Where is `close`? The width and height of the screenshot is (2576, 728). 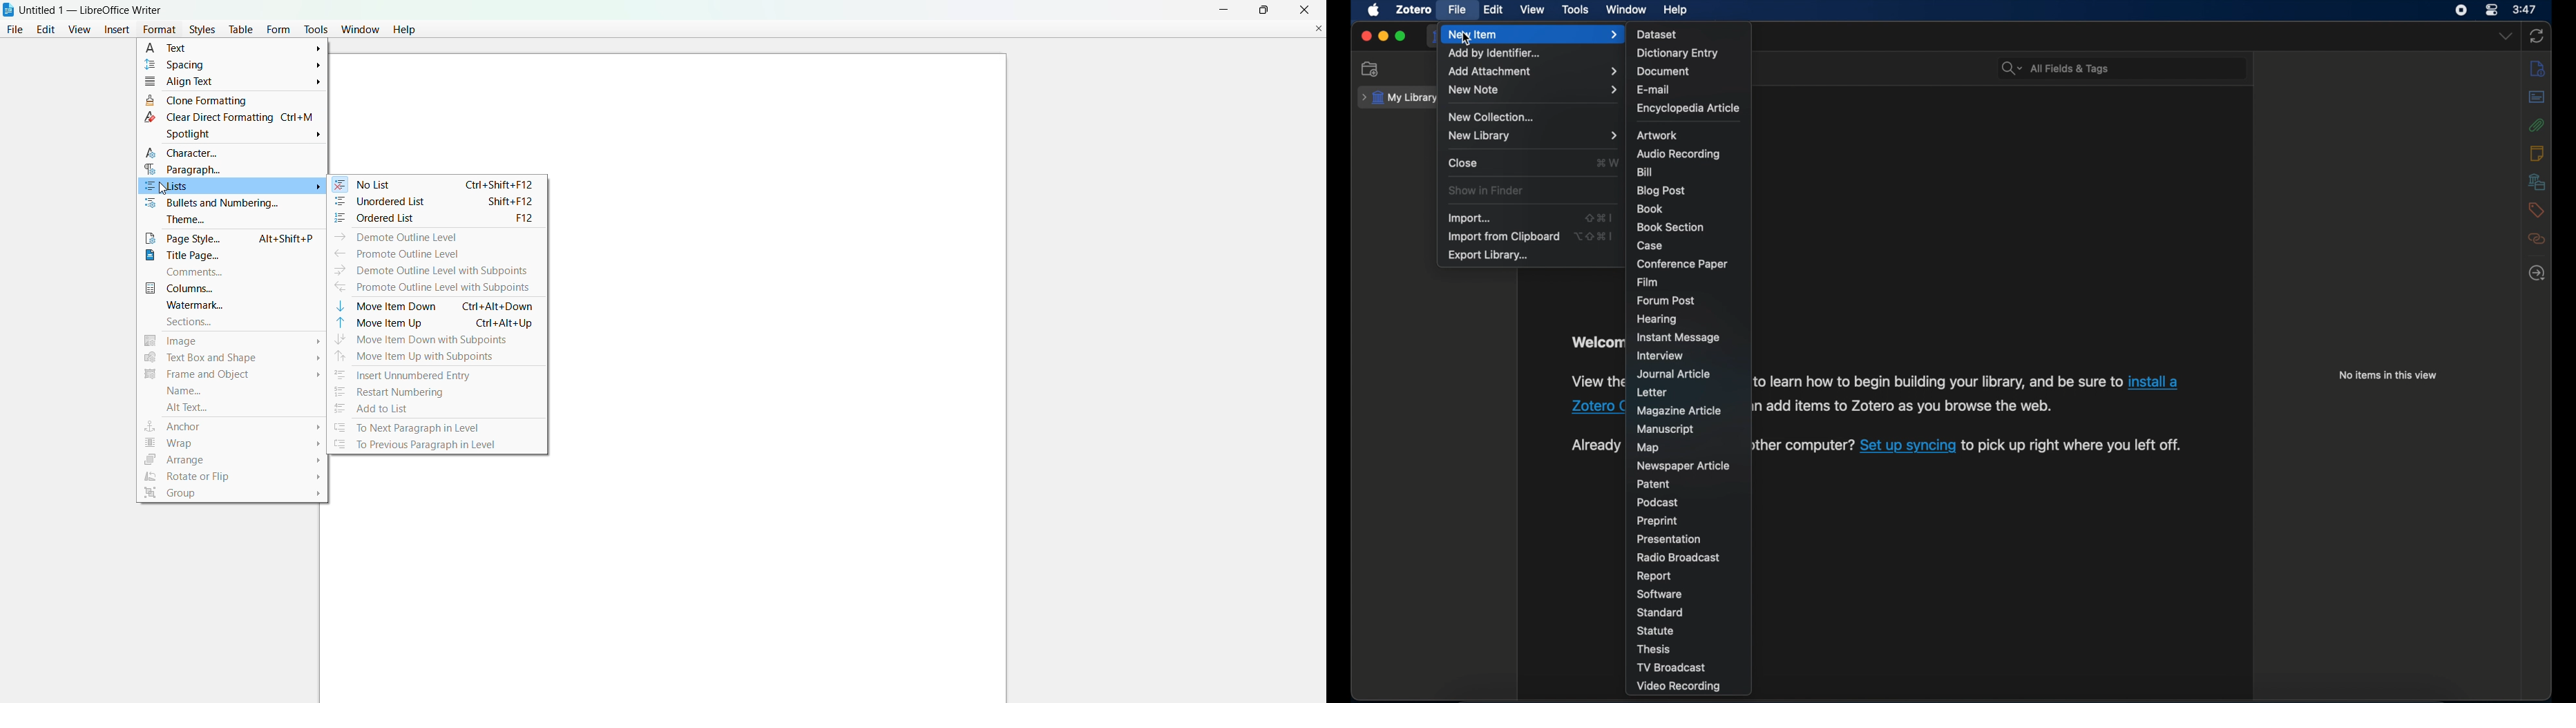
close is located at coordinates (1464, 163).